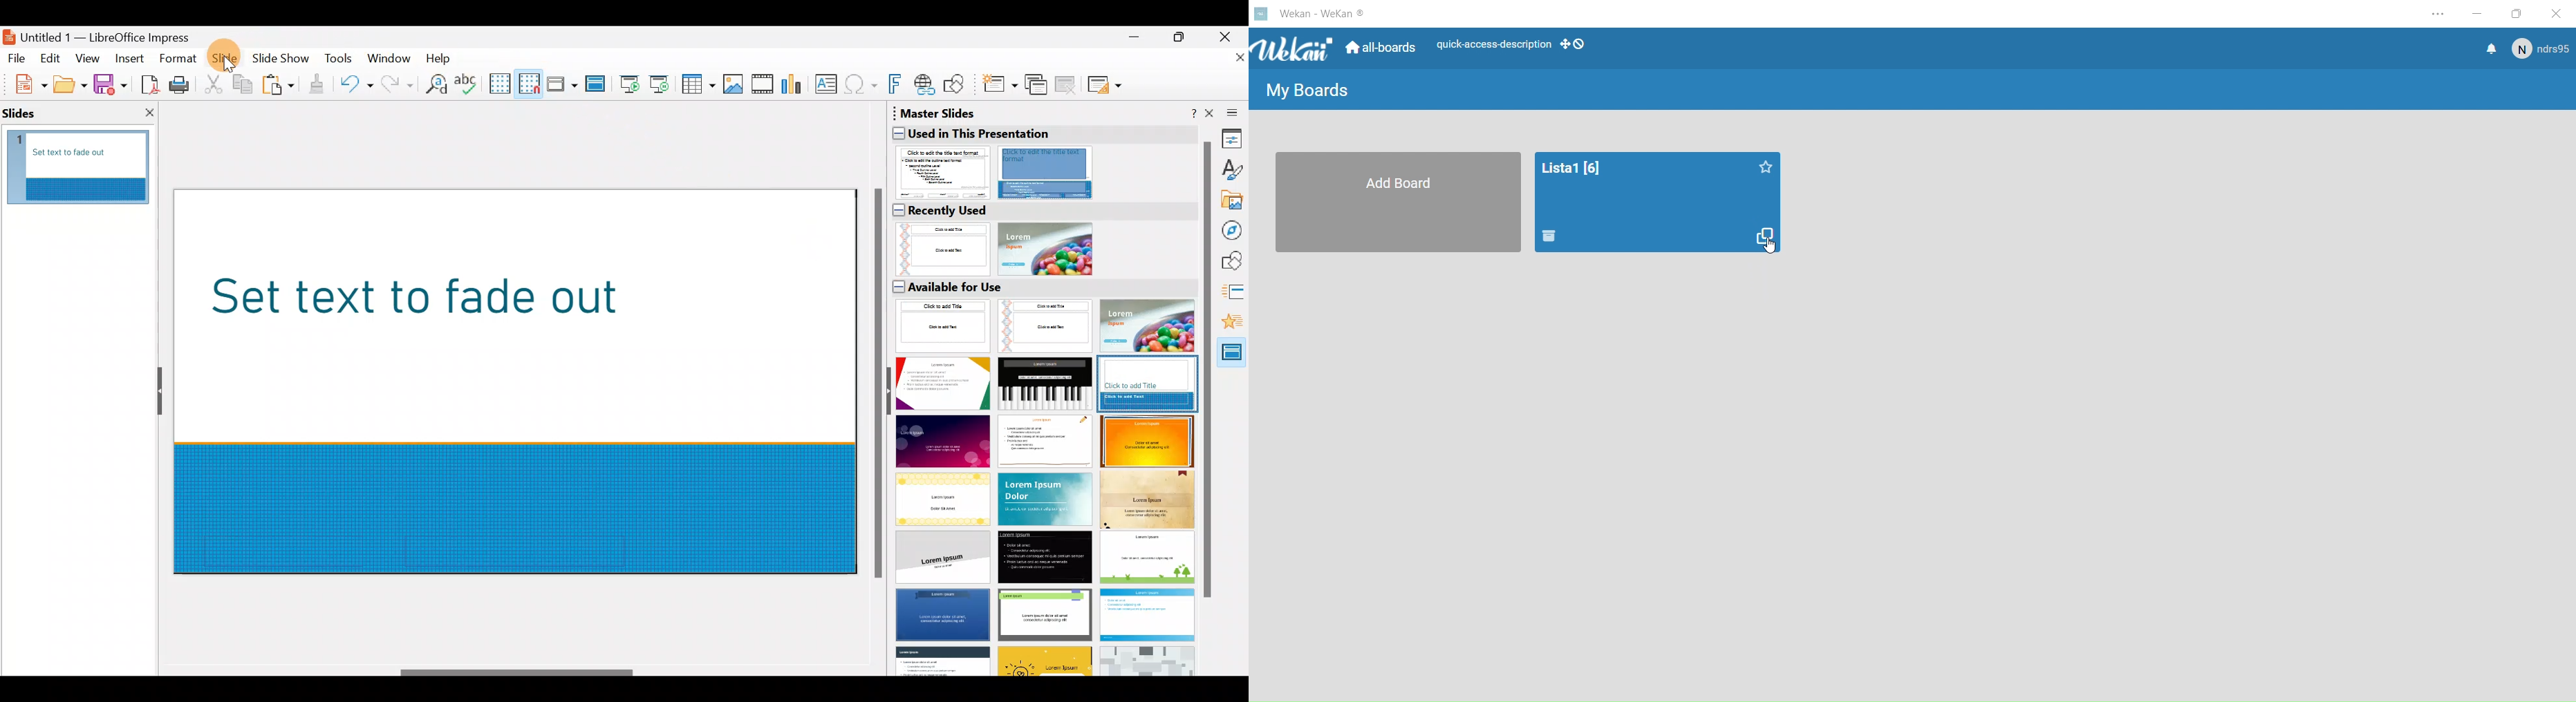 The image size is (2576, 728). I want to click on Undo, so click(356, 86).